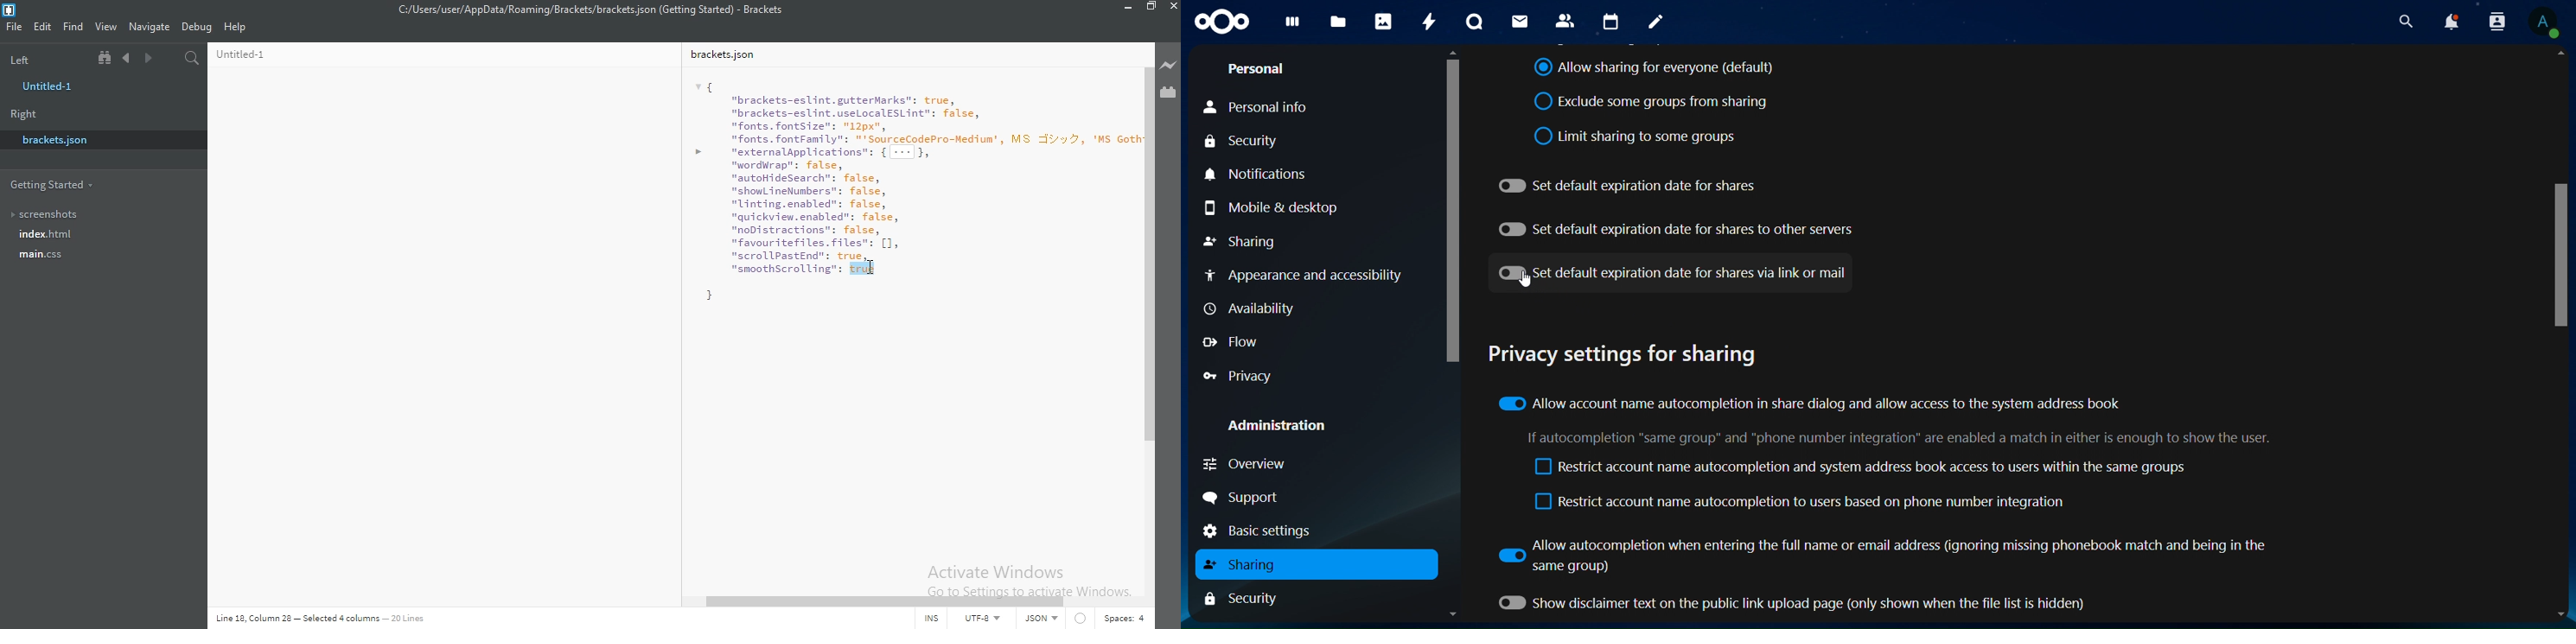 This screenshot has height=644, width=2576. Describe the element at coordinates (73, 184) in the screenshot. I see `Getting started` at that location.